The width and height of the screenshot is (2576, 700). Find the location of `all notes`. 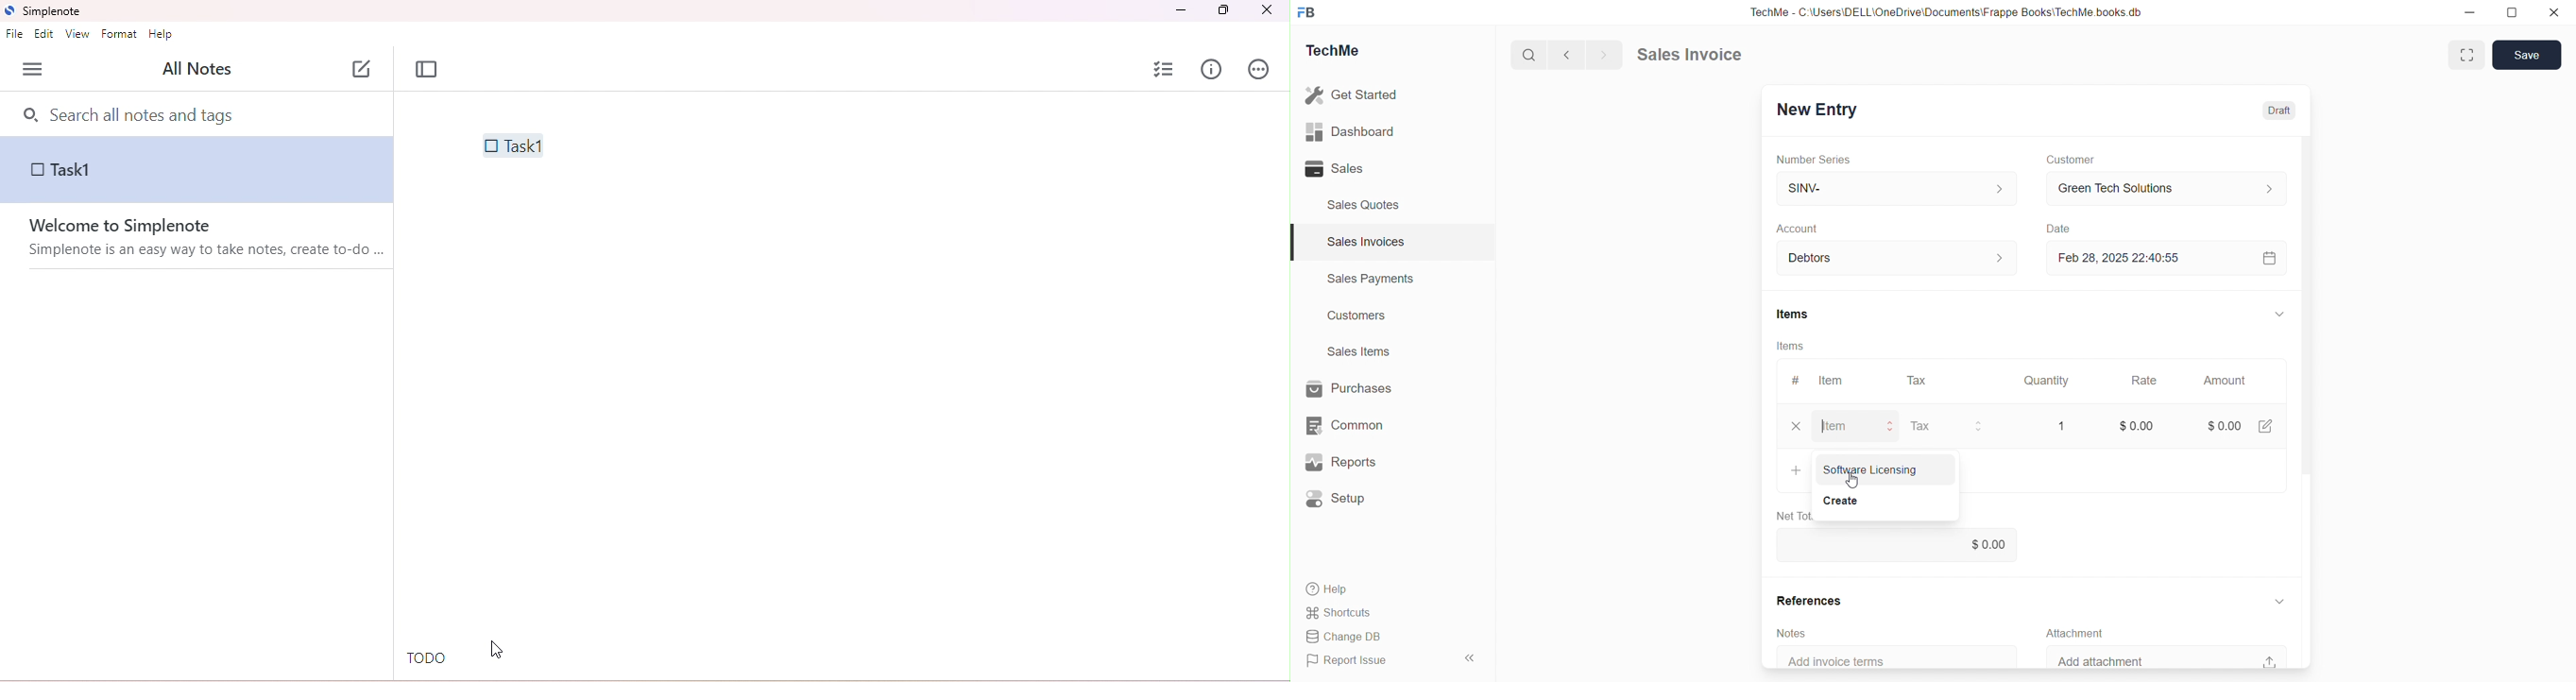

all notes is located at coordinates (196, 70).